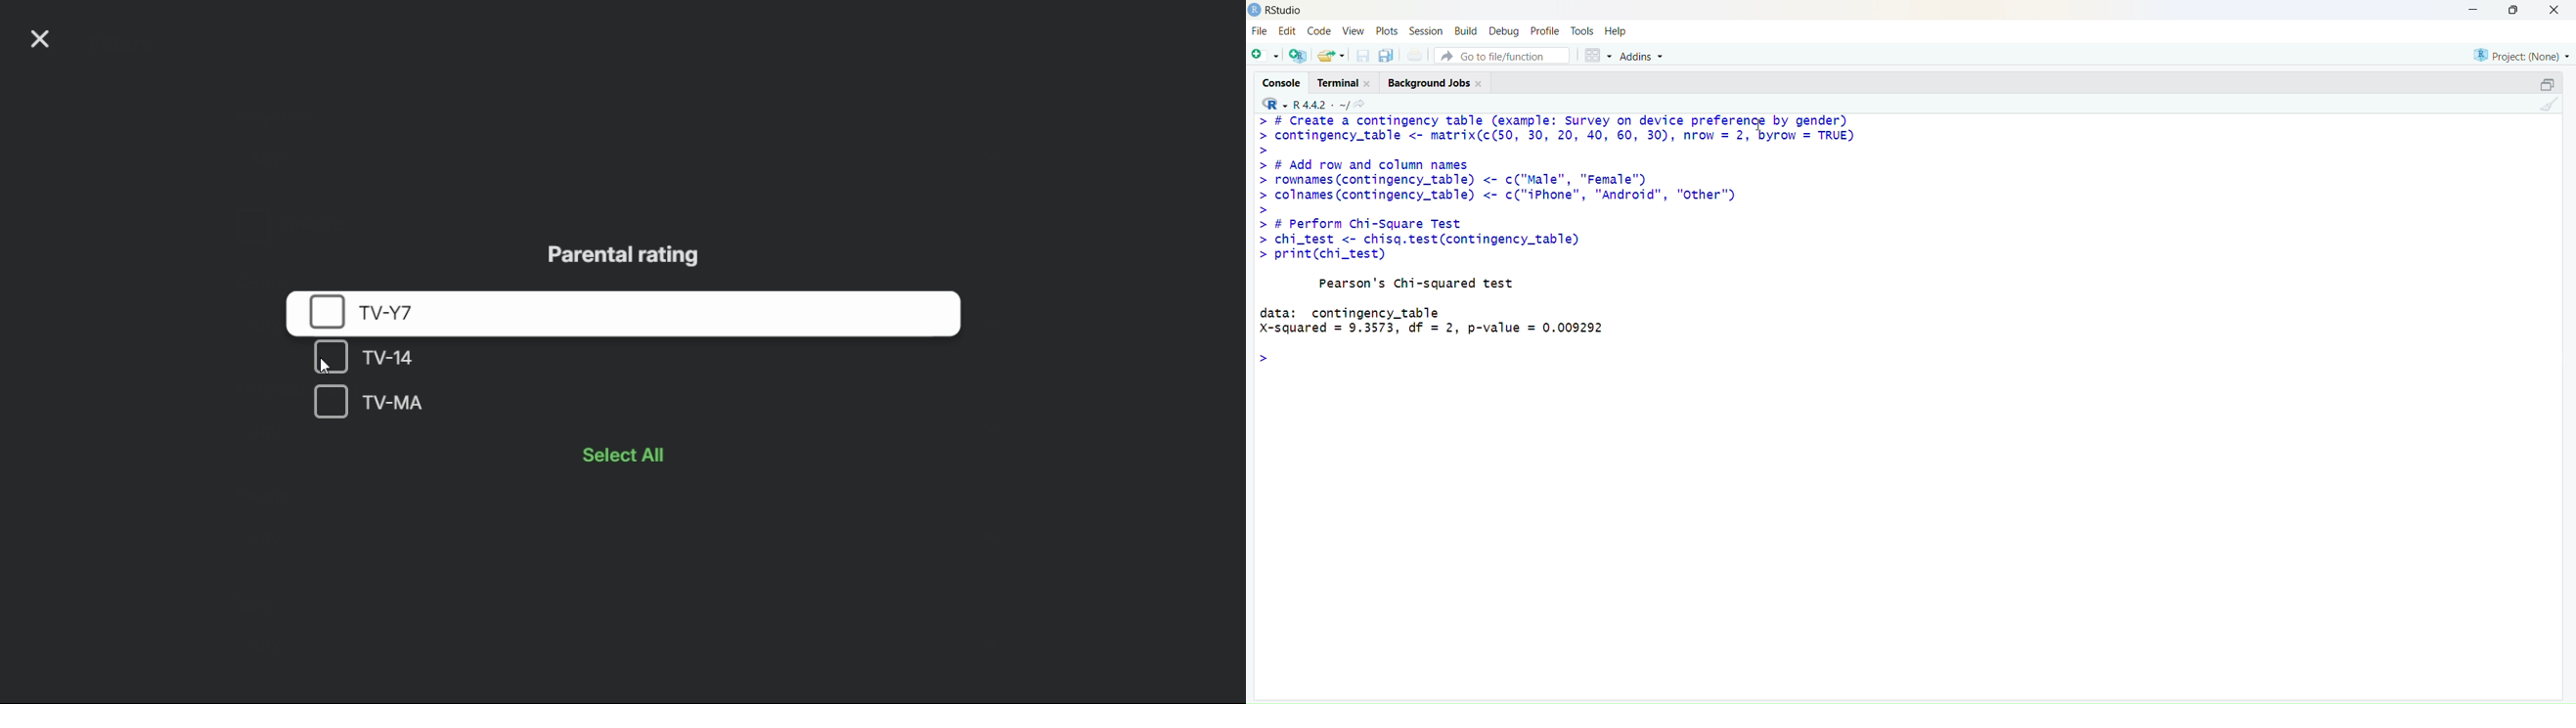 The width and height of the screenshot is (2576, 728). I want to click on View, so click(1354, 31).